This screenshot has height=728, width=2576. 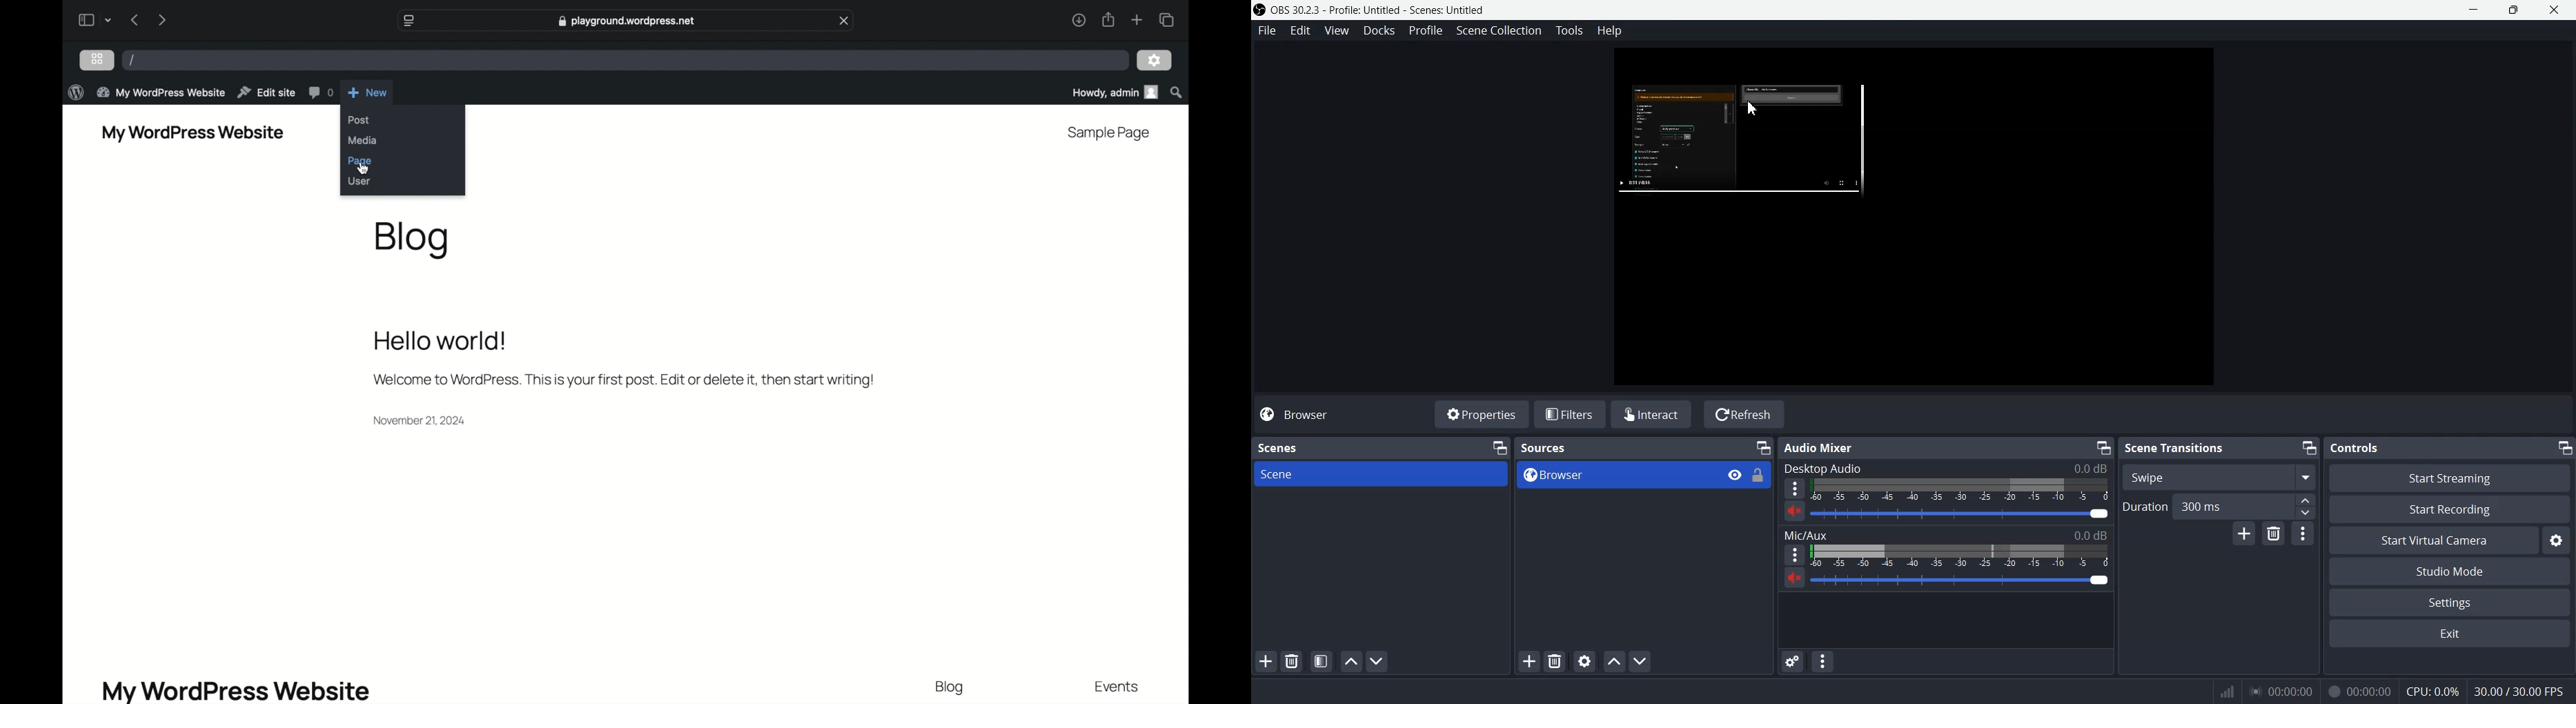 I want to click on Filters, so click(x=1571, y=413).